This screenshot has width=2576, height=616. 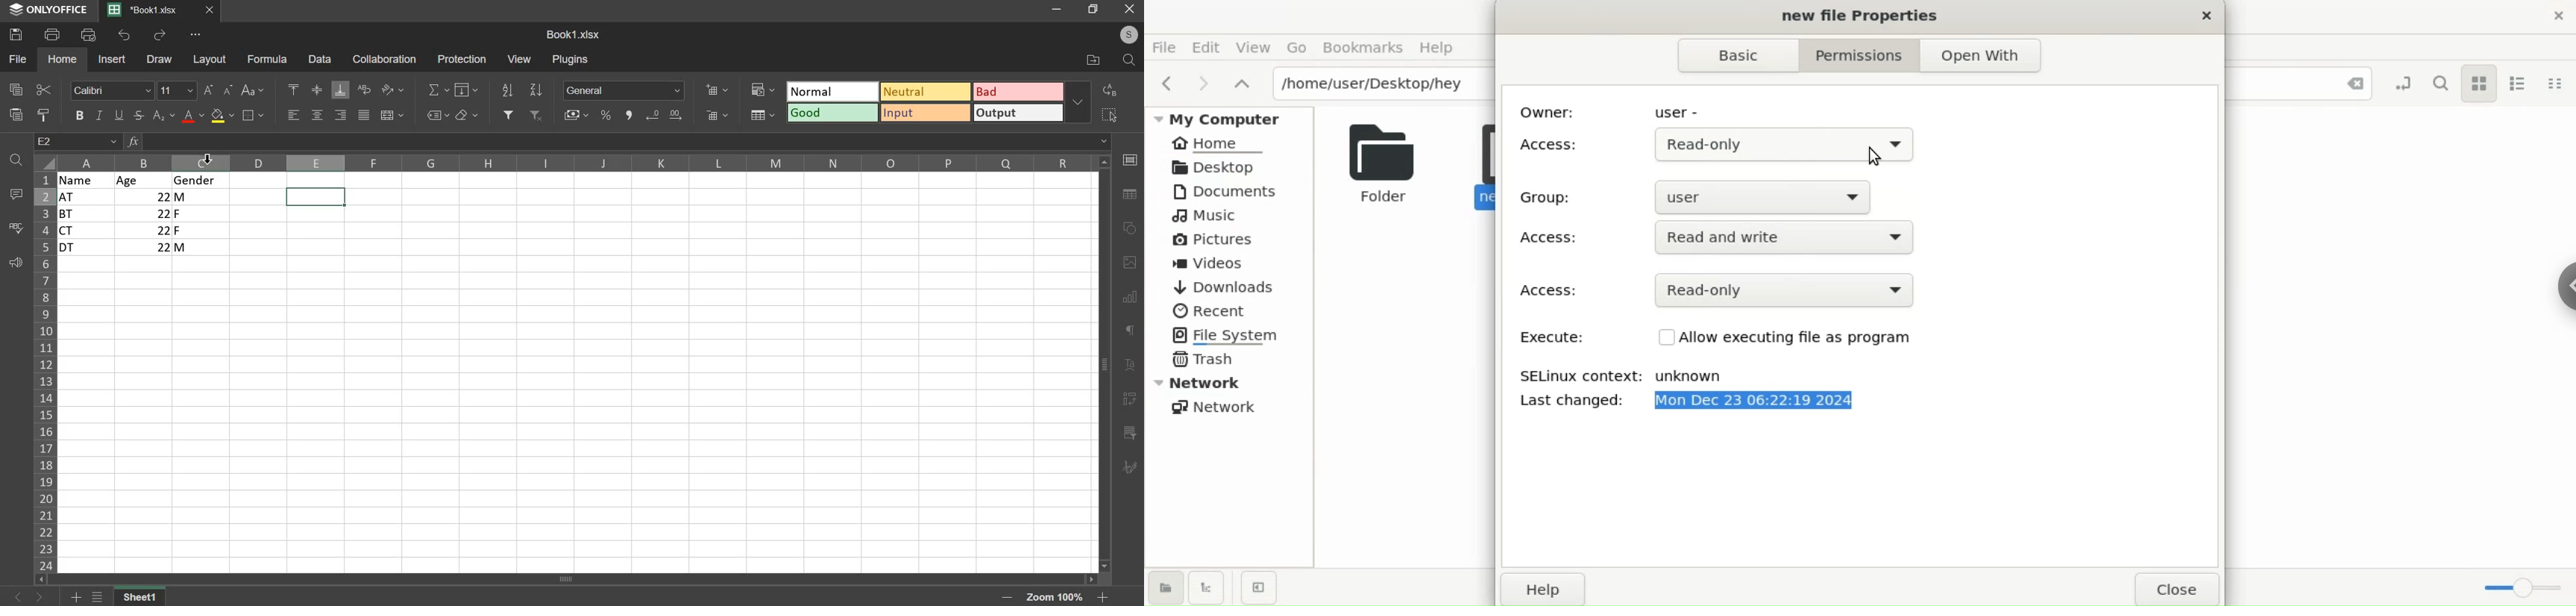 I want to click on layout, so click(x=209, y=59).